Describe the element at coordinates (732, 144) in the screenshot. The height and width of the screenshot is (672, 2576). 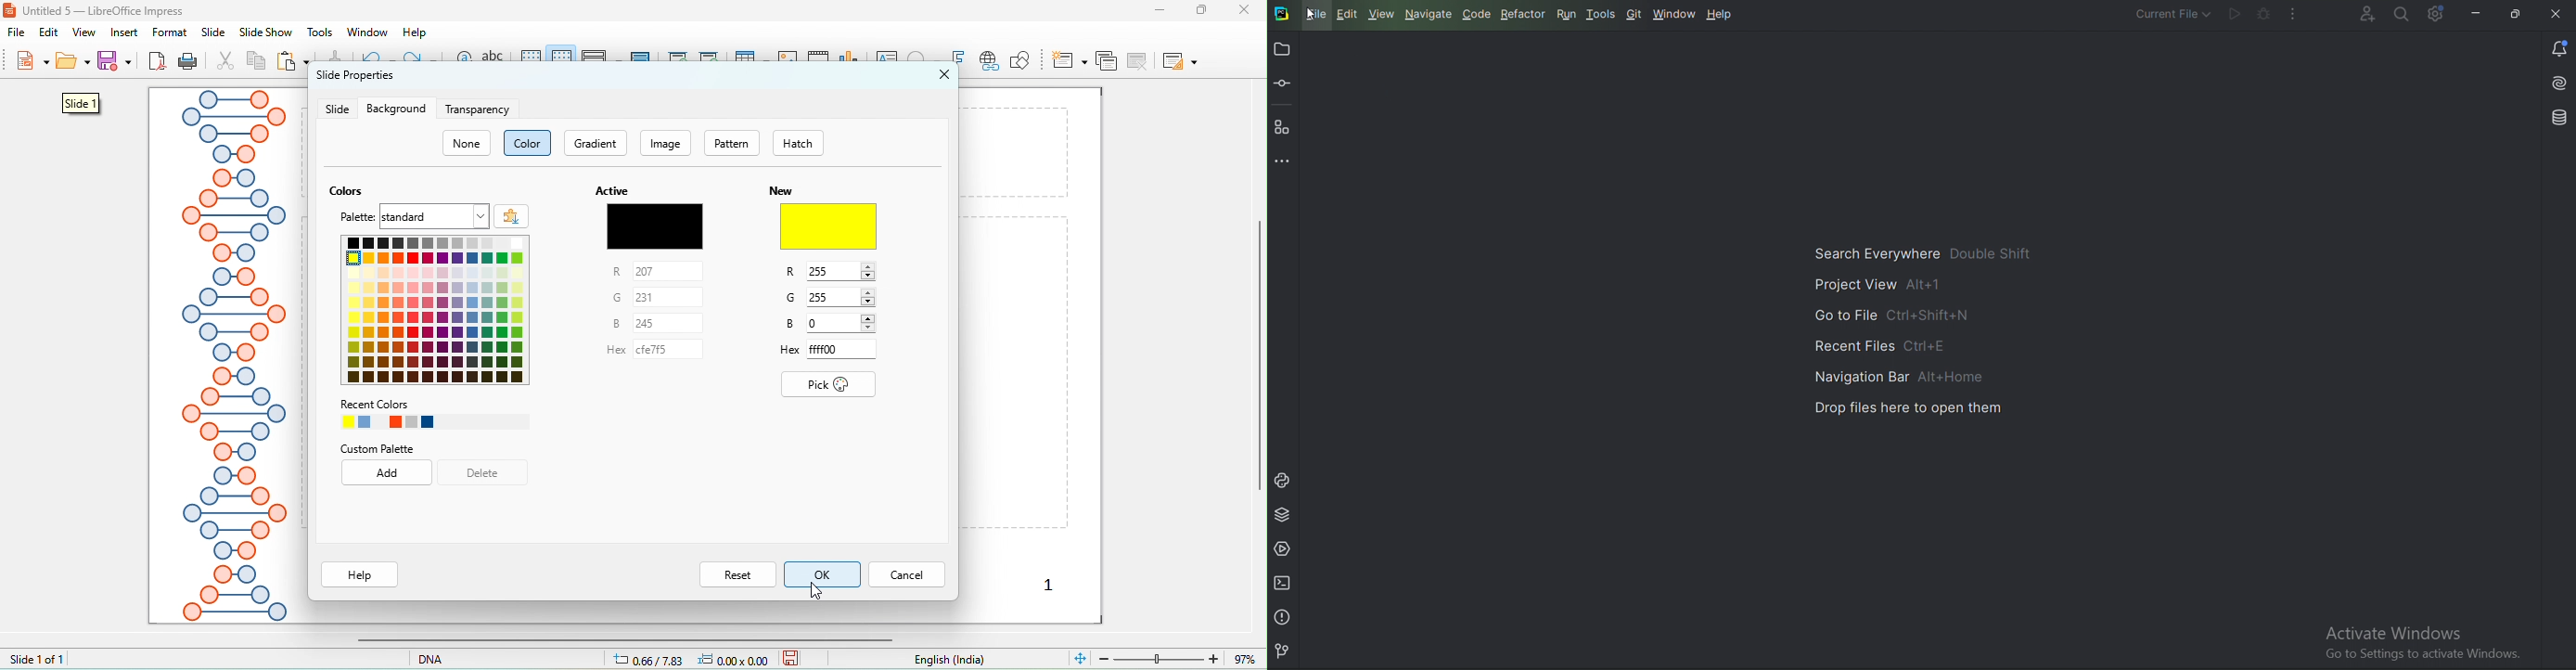
I see `pattern` at that location.